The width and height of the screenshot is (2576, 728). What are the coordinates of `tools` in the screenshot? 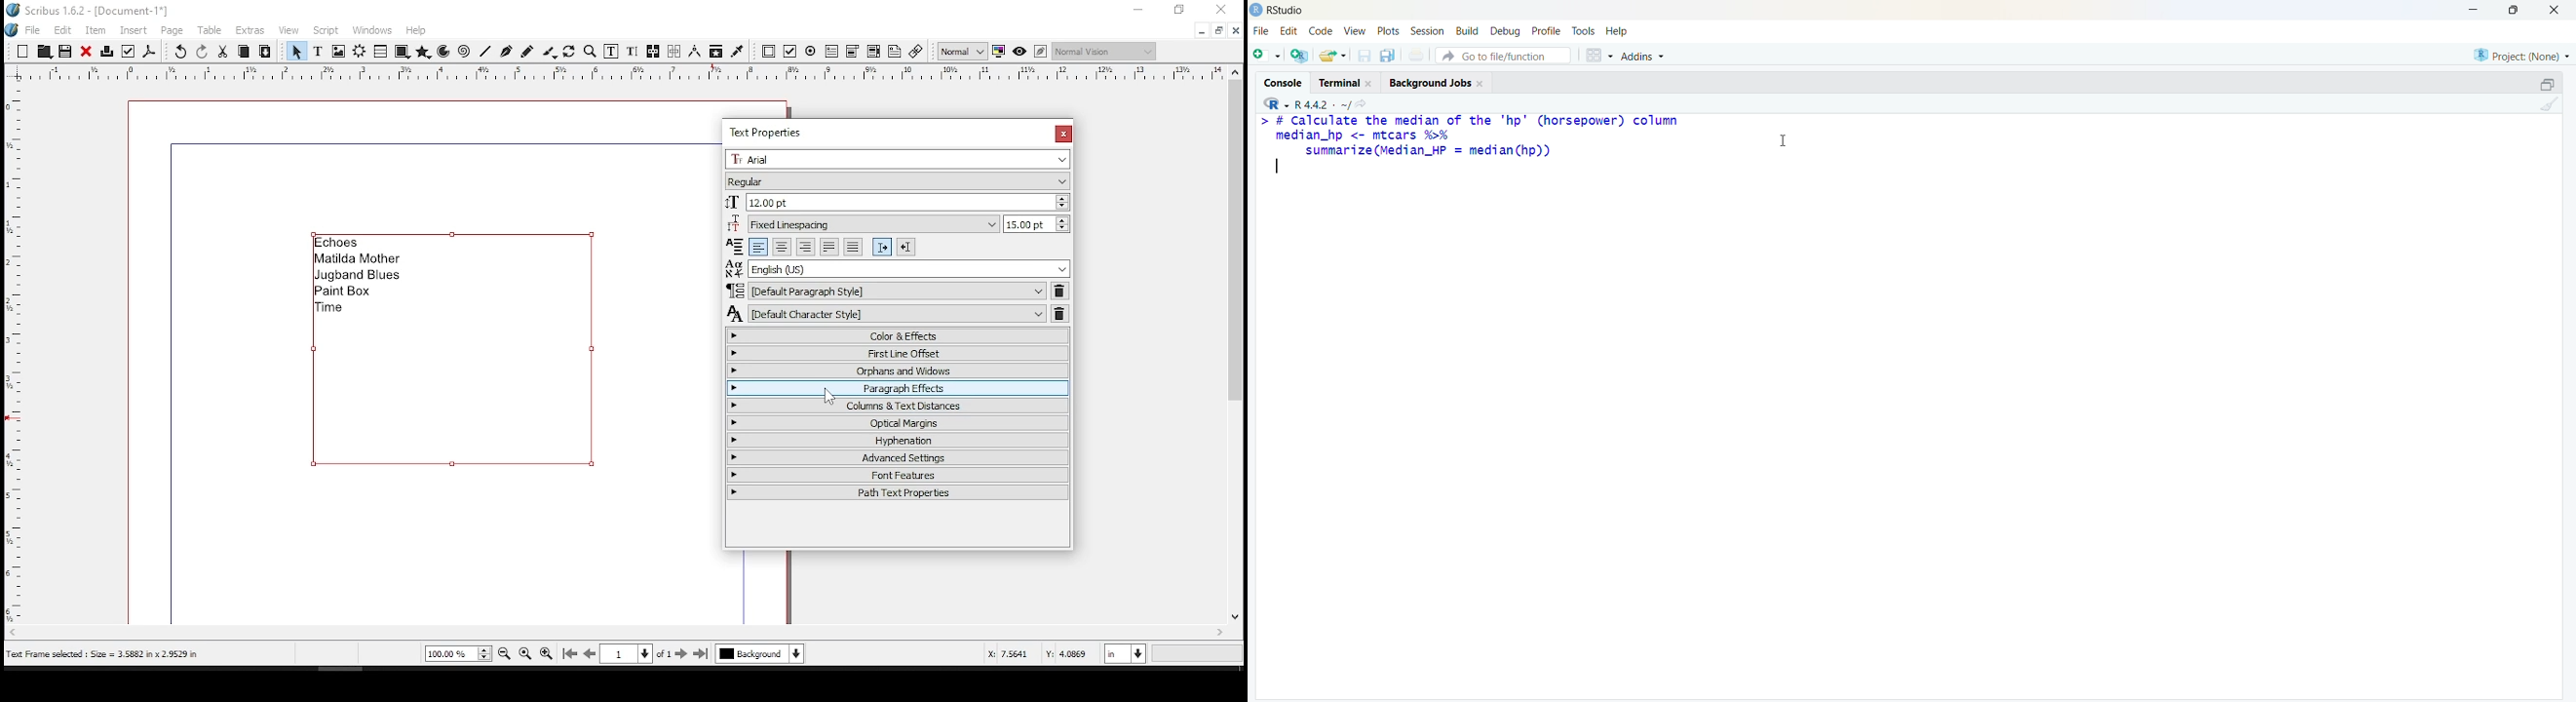 It's located at (1585, 32).